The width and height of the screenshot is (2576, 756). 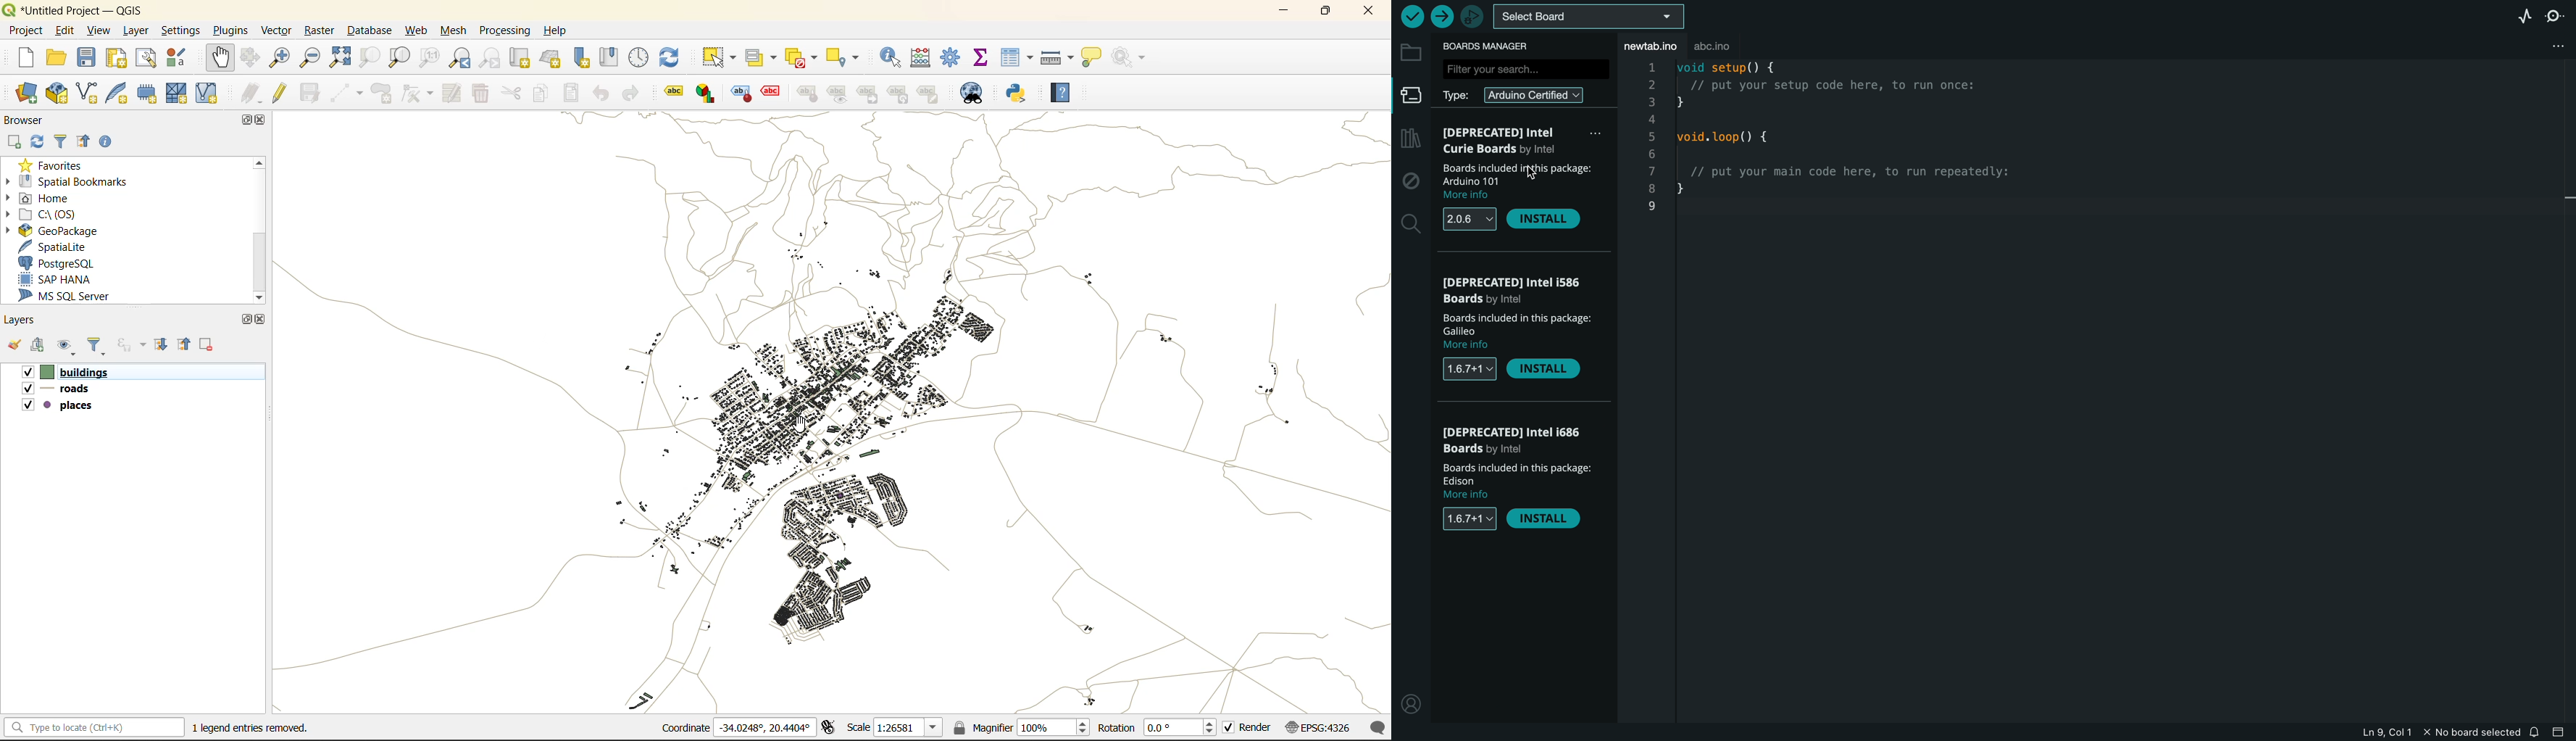 I want to click on magnifier, so click(x=1021, y=729).